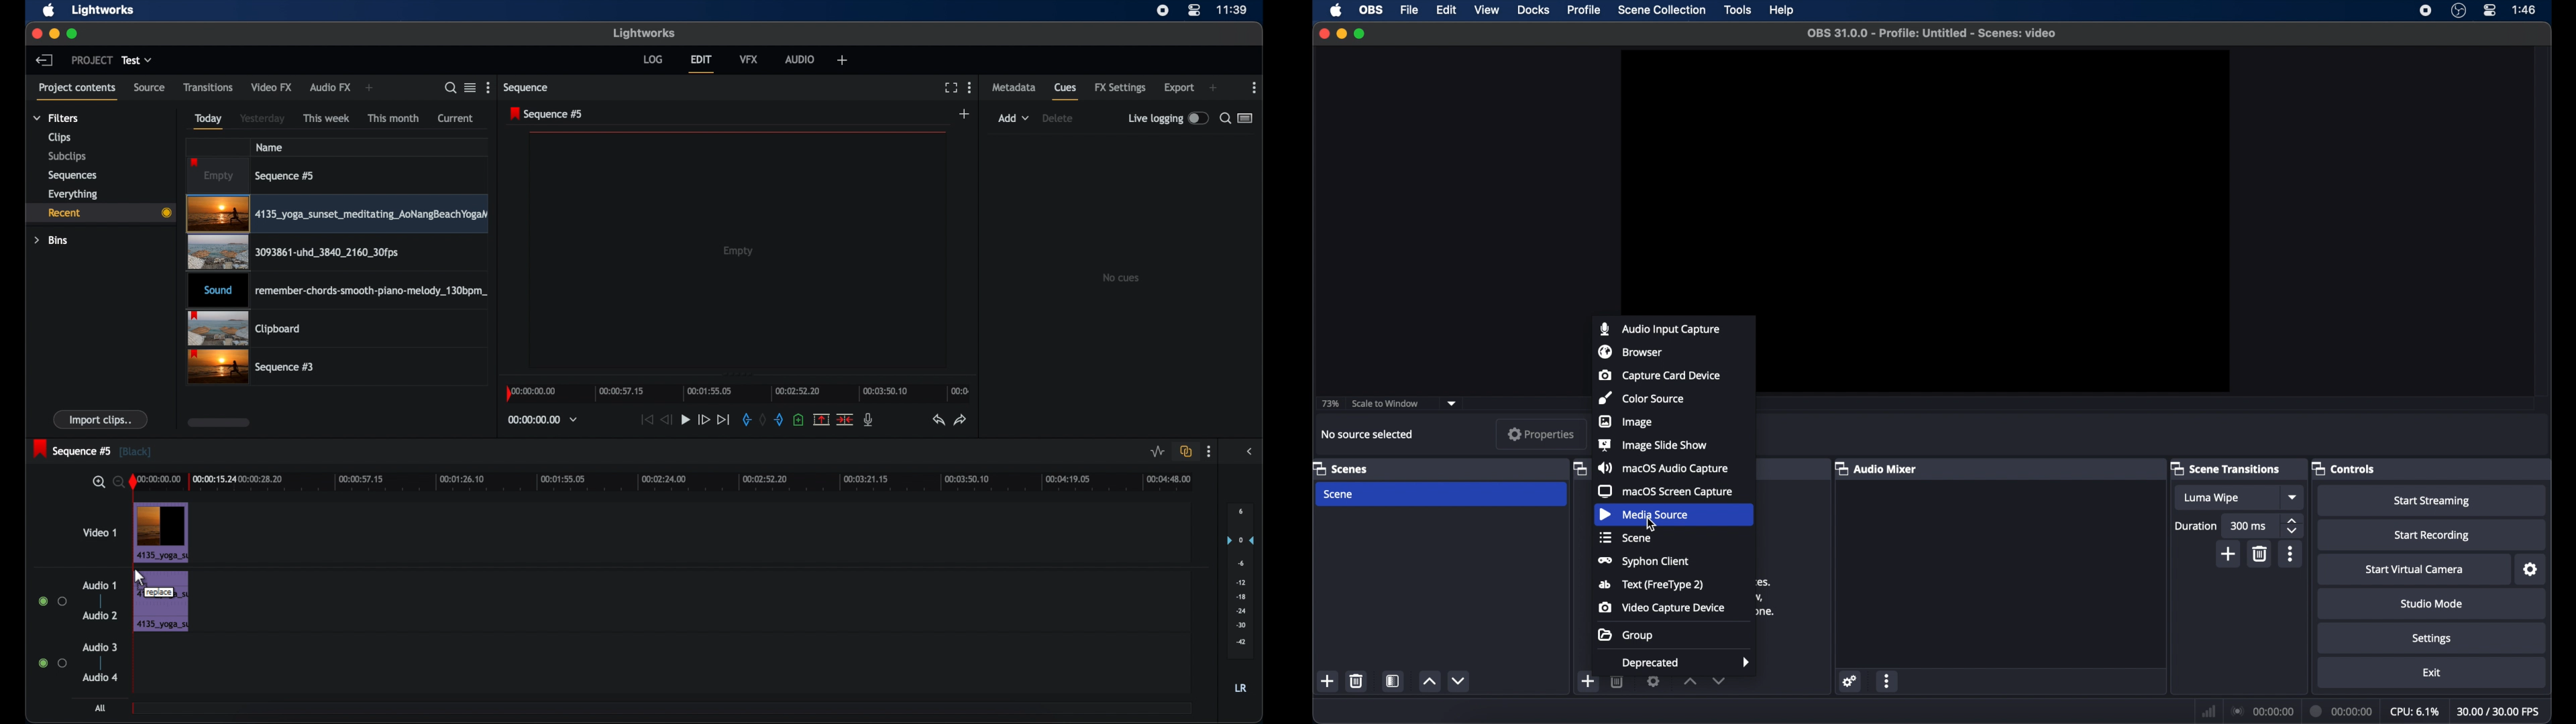 The height and width of the screenshot is (728, 2576). I want to click on apple icon, so click(1338, 10).